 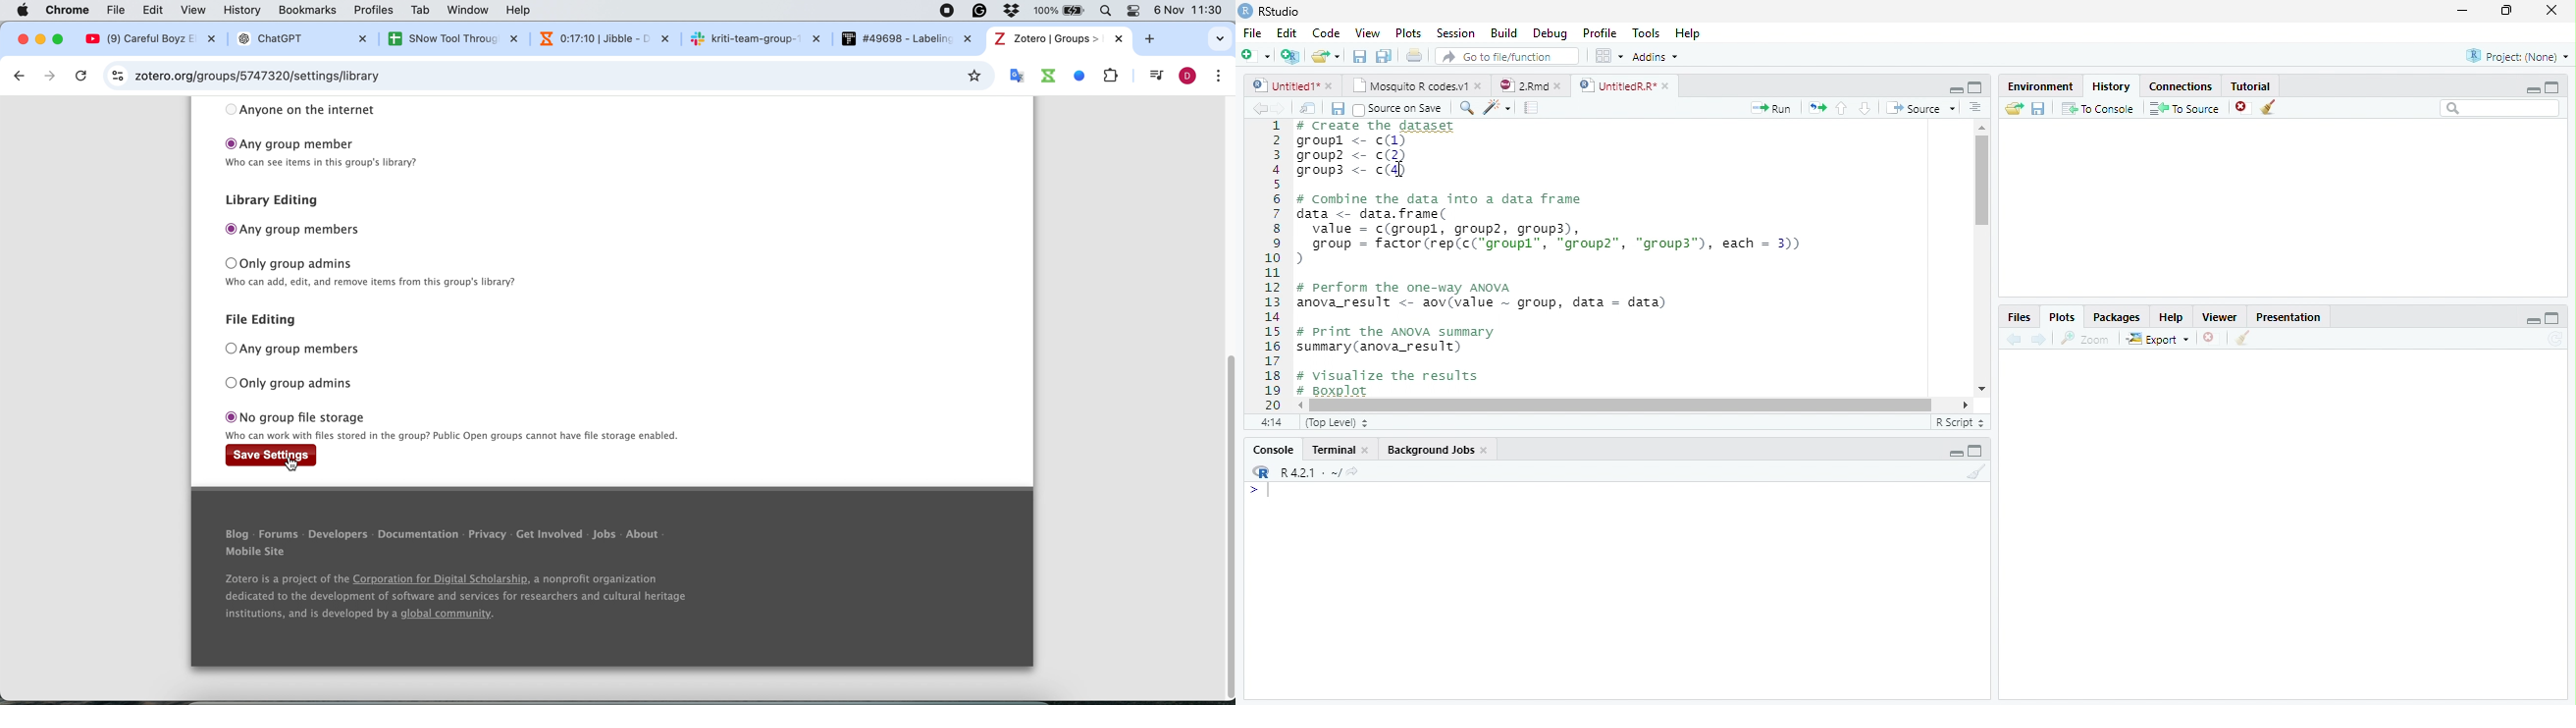 I want to click on ® ChatGPT X, so click(x=300, y=39).